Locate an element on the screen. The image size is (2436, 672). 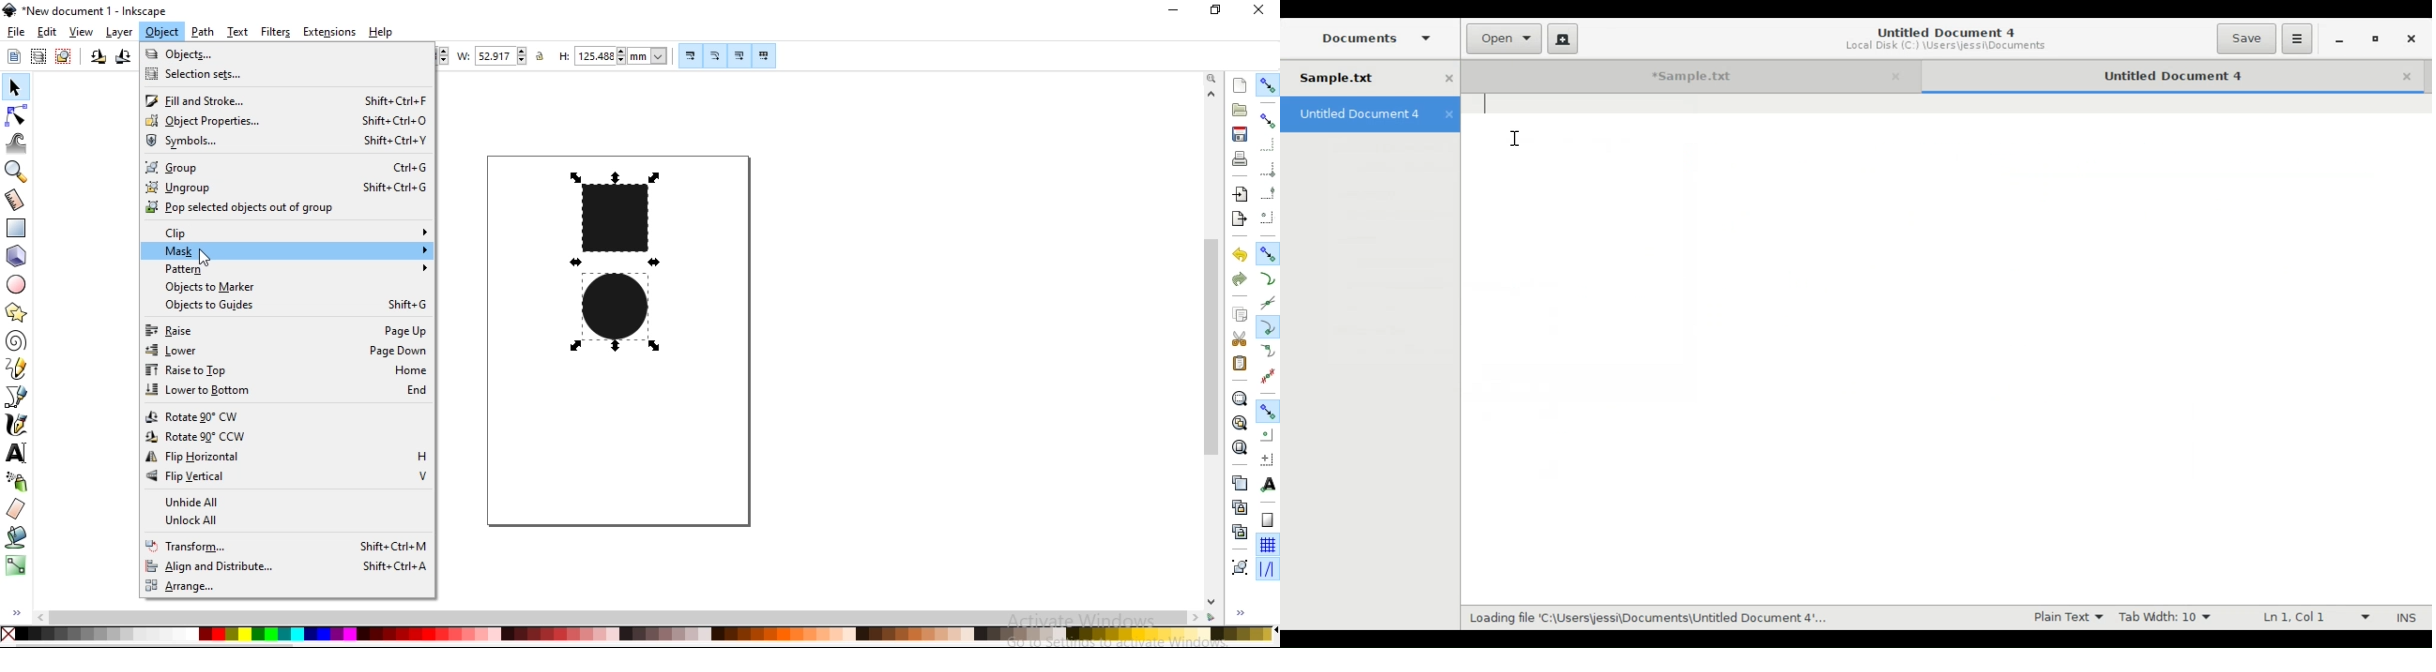
rotate 90 CCW is located at coordinates (284, 436).